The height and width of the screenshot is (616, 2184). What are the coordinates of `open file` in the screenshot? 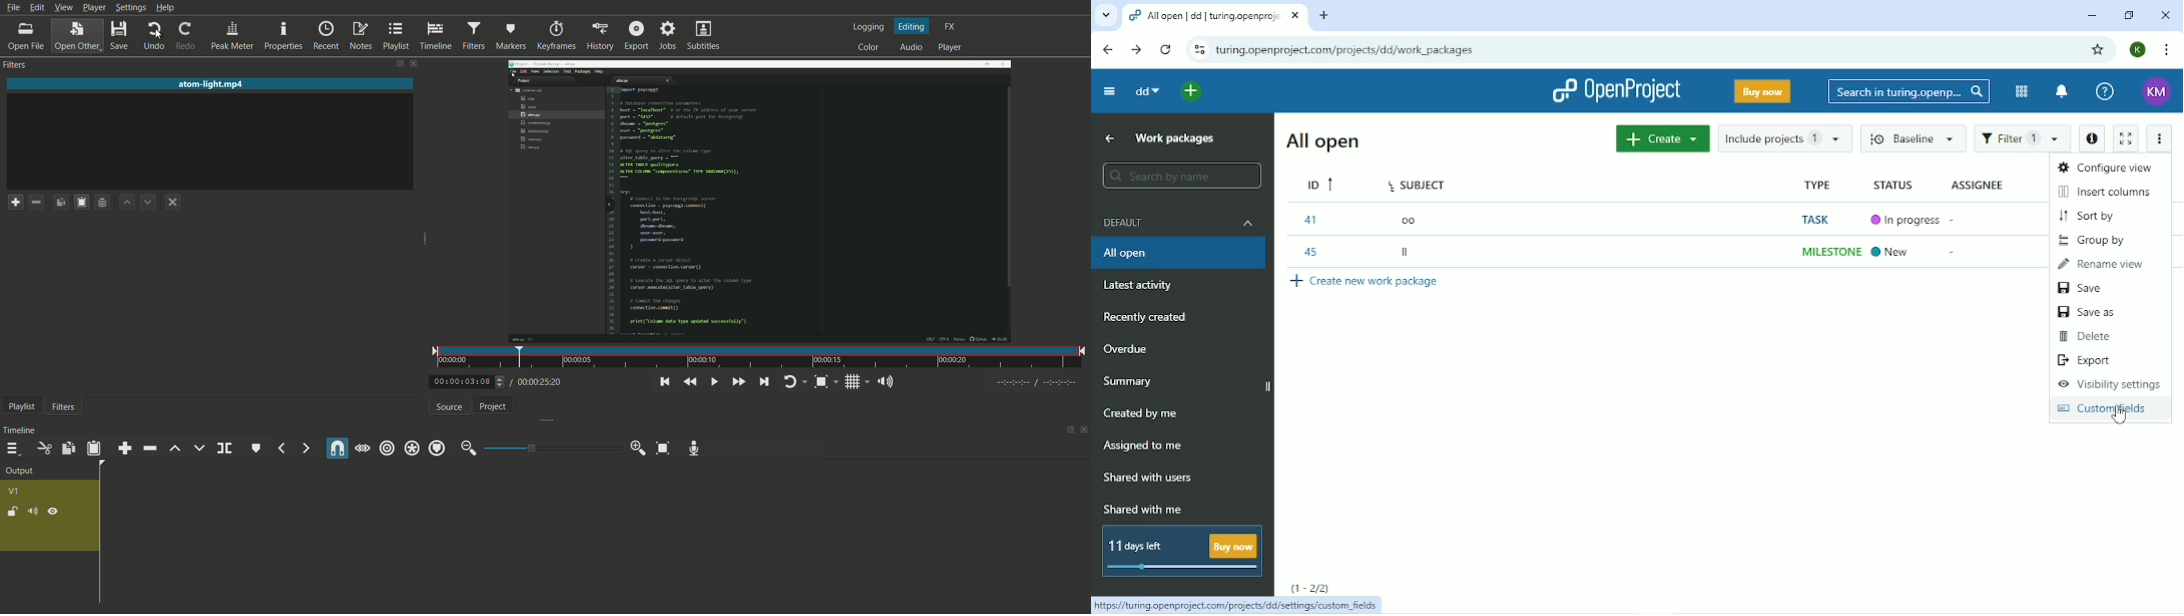 It's located at (24, 35).